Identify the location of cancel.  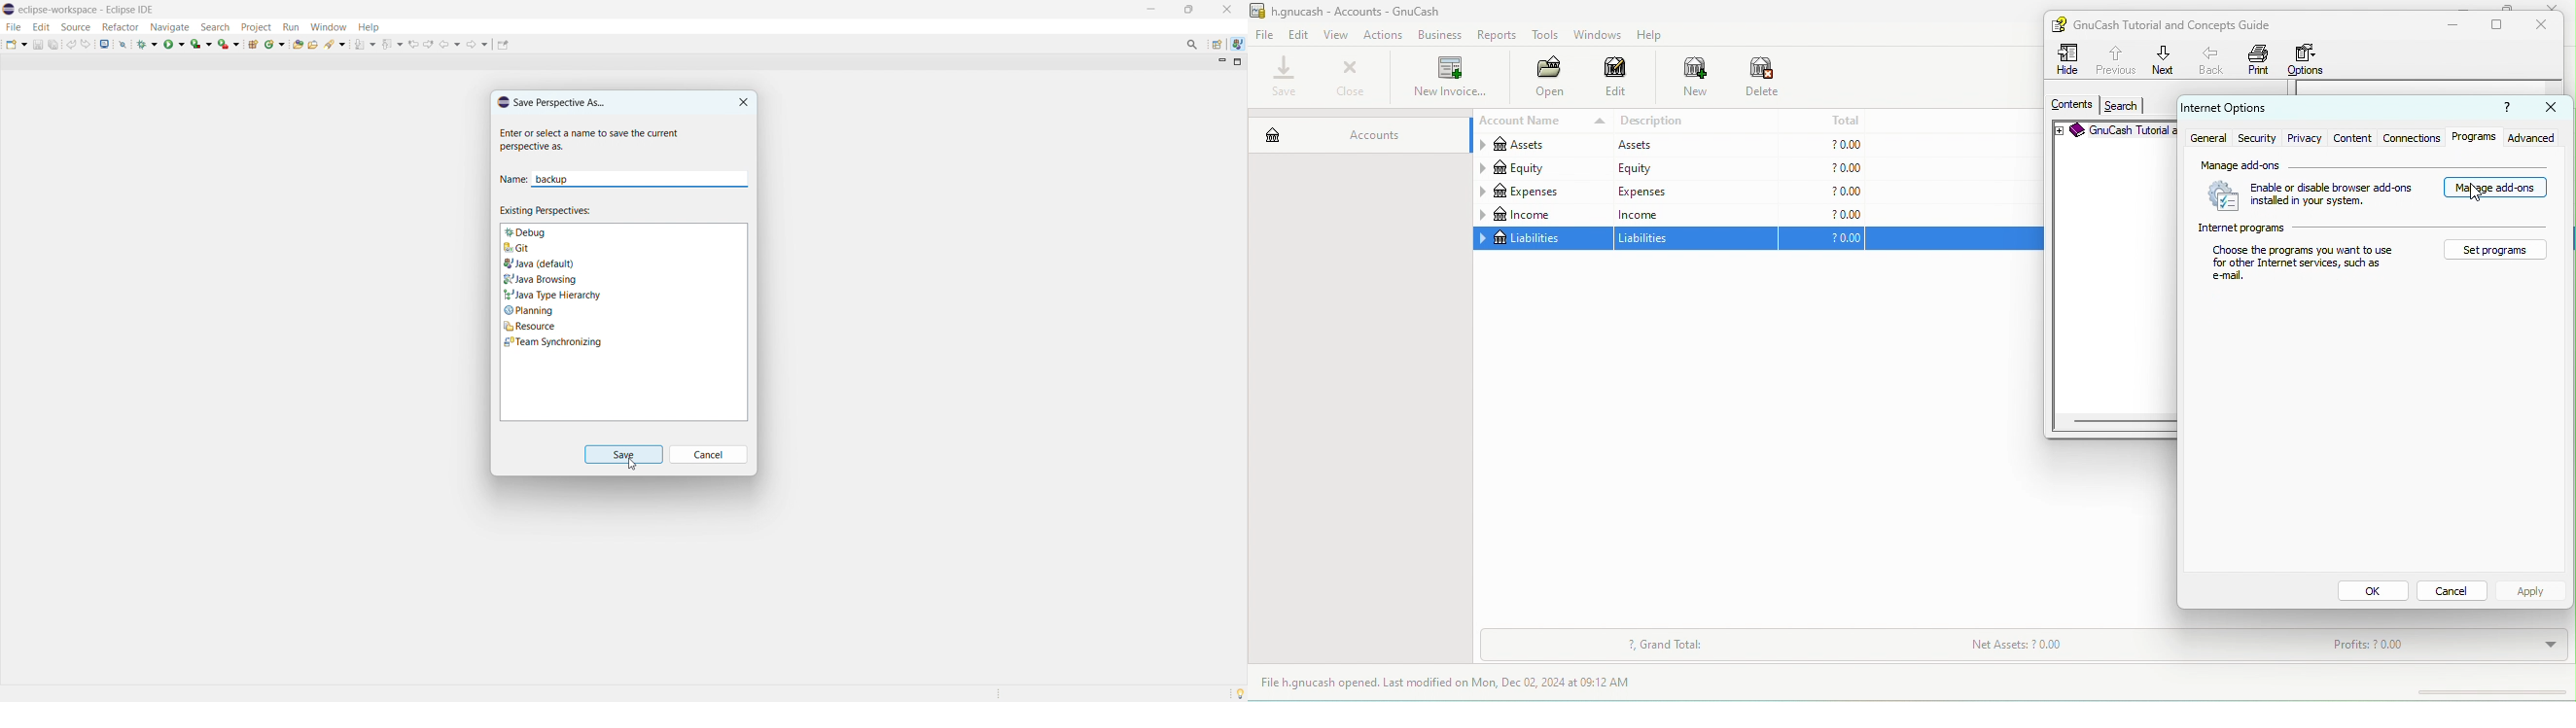
(709, 455).